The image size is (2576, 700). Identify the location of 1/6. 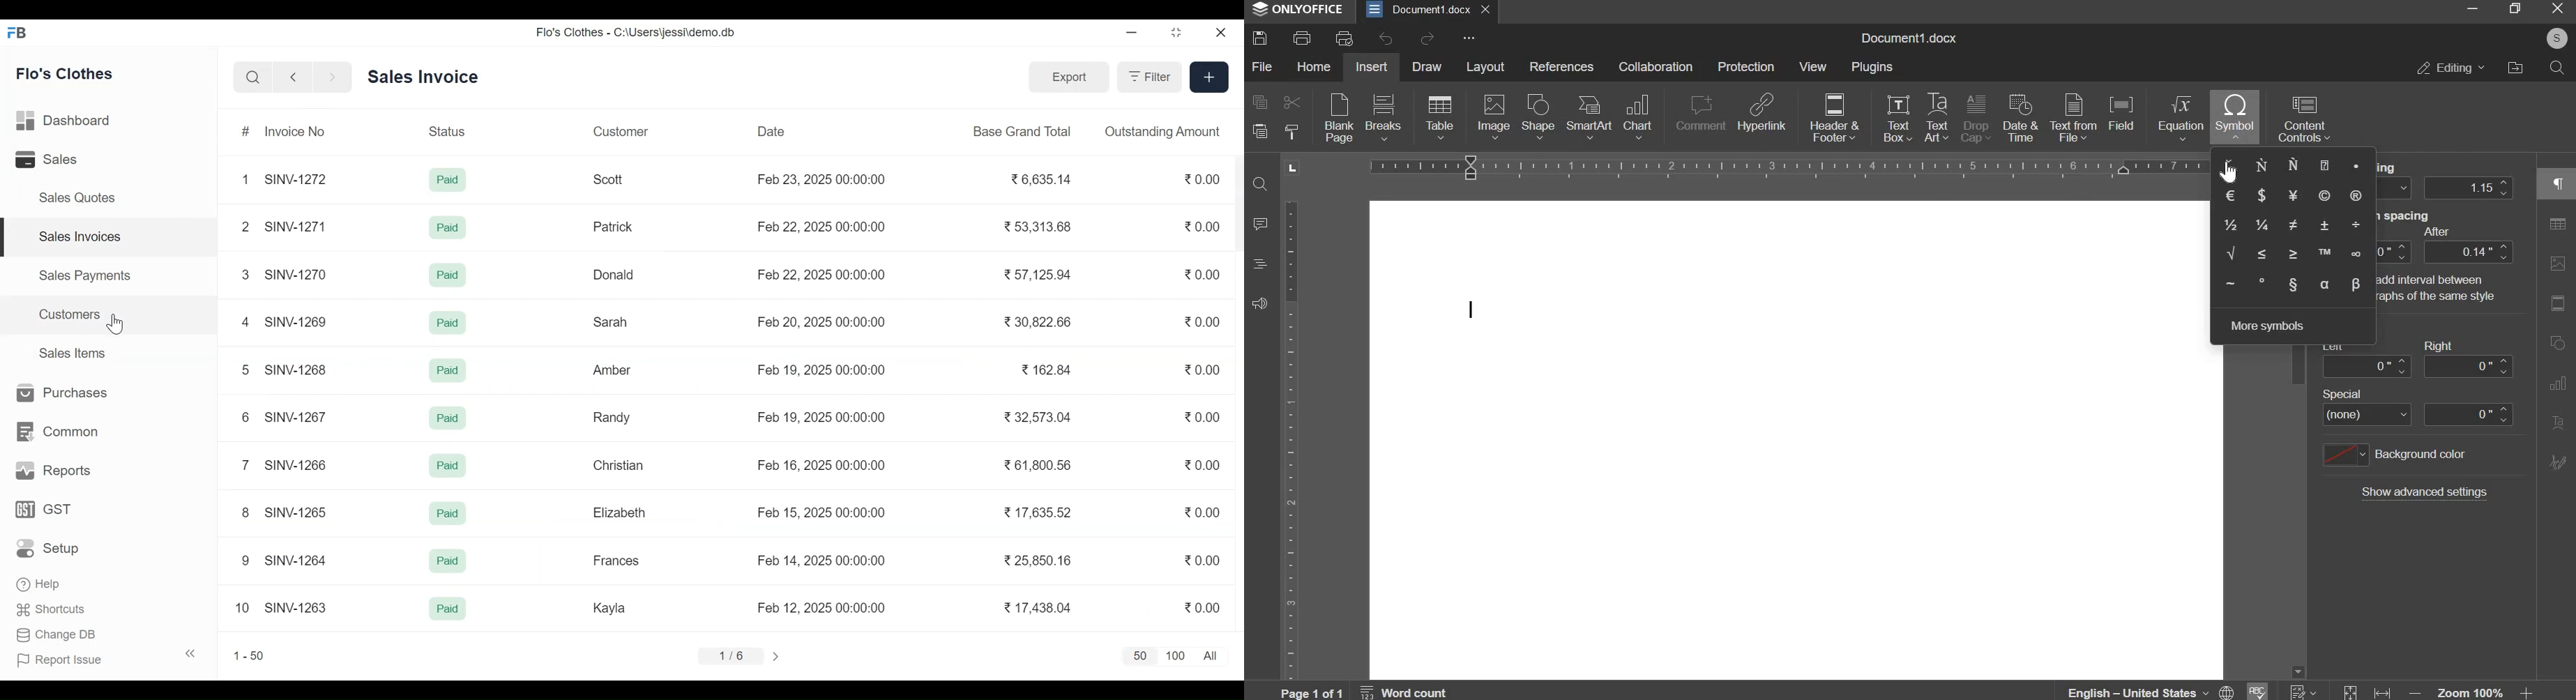
(736, 655).